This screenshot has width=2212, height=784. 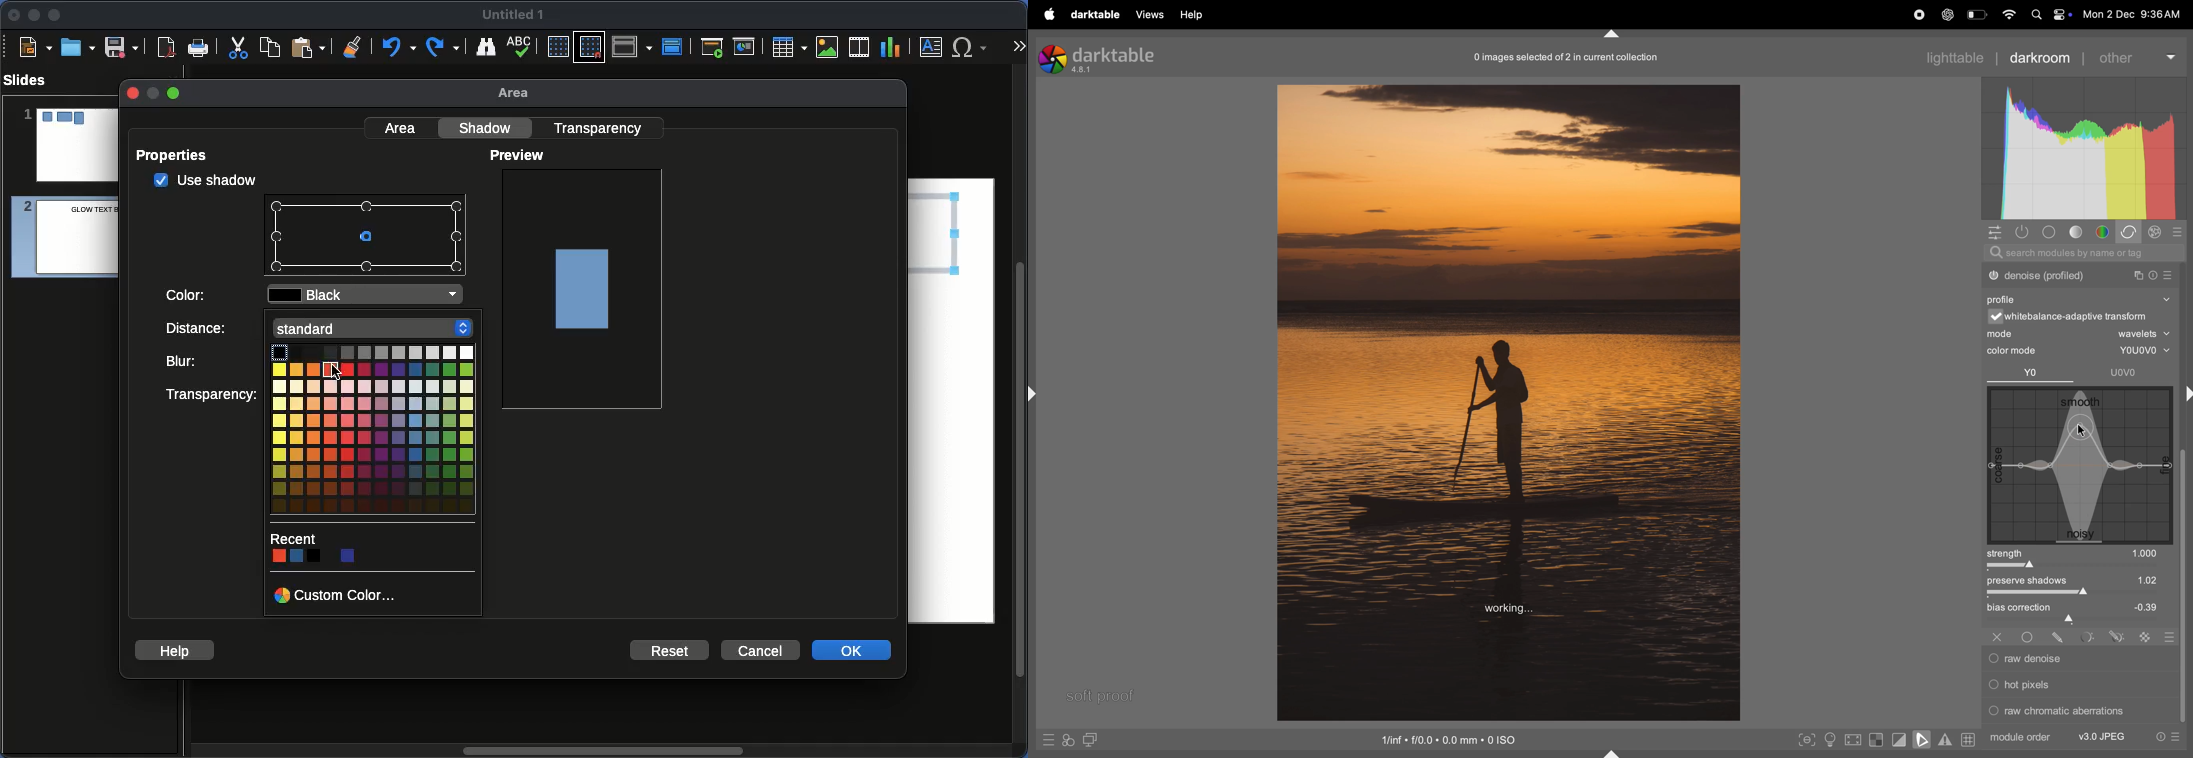 What do you see at coordinates (2083, 609) in the screenshot?
I see `bias correction` at bounding box center [2083, 609].